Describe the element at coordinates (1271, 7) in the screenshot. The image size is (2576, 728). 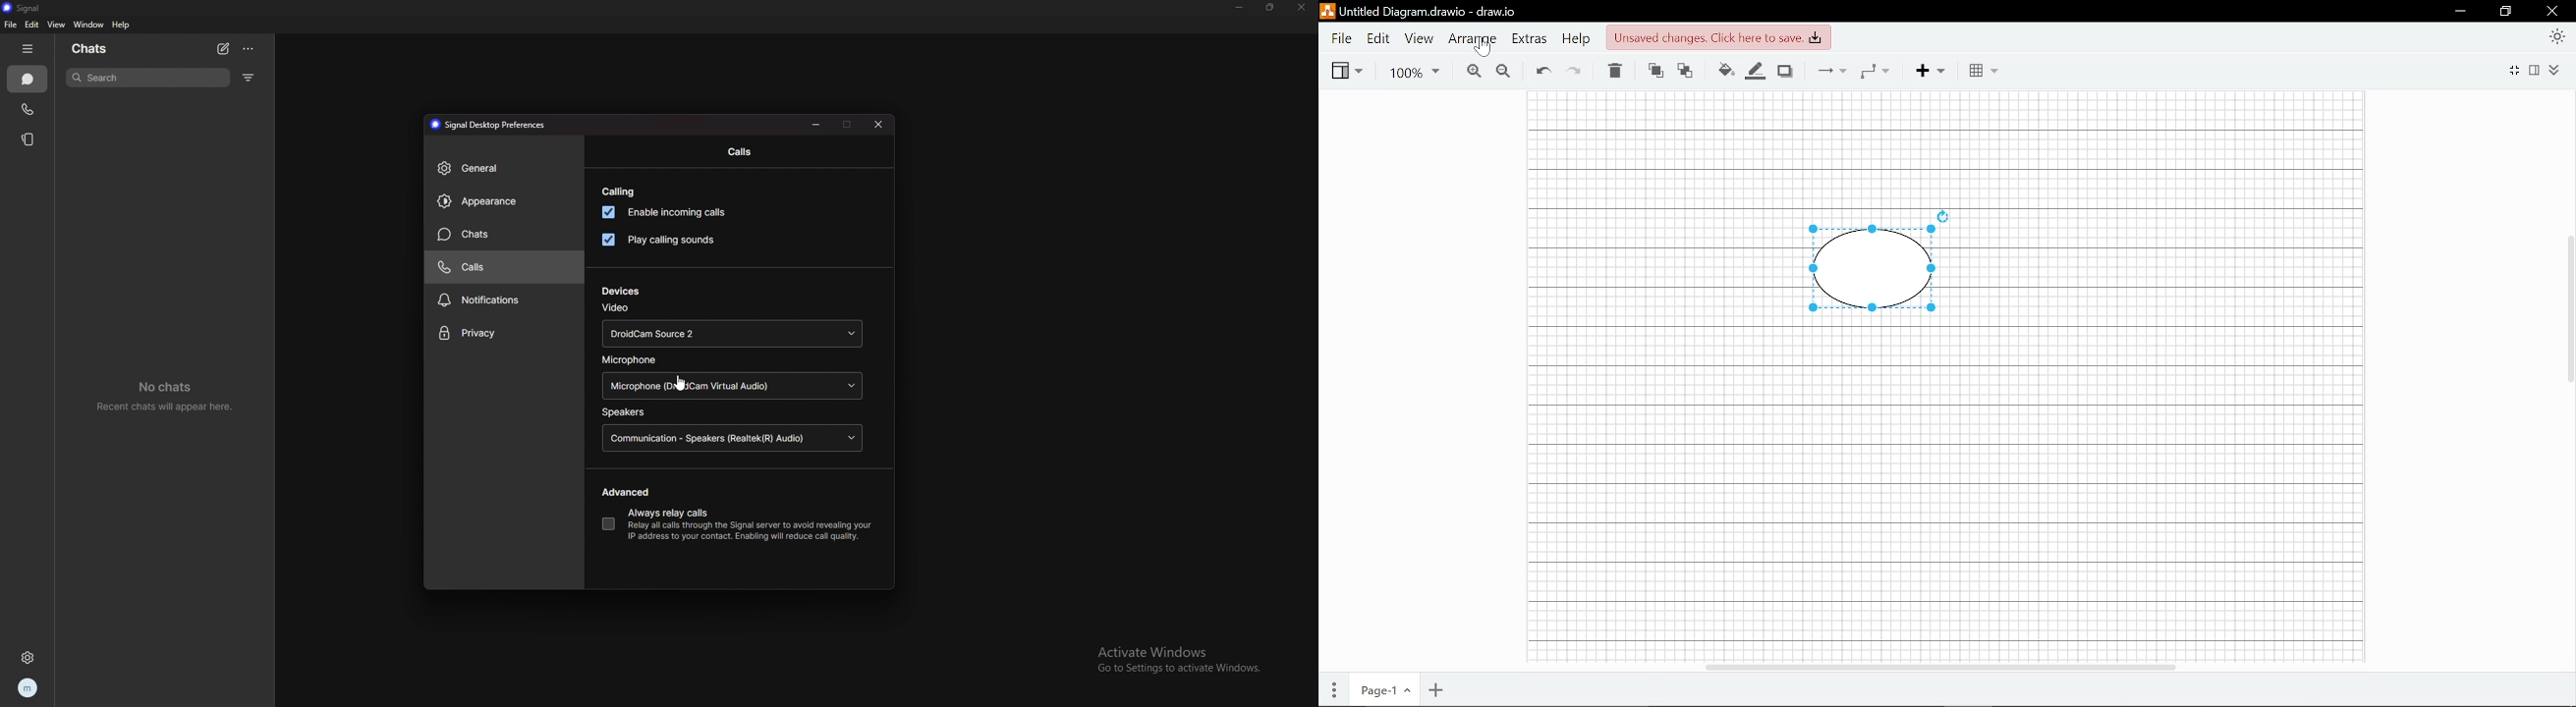
I see `resize` at that location.